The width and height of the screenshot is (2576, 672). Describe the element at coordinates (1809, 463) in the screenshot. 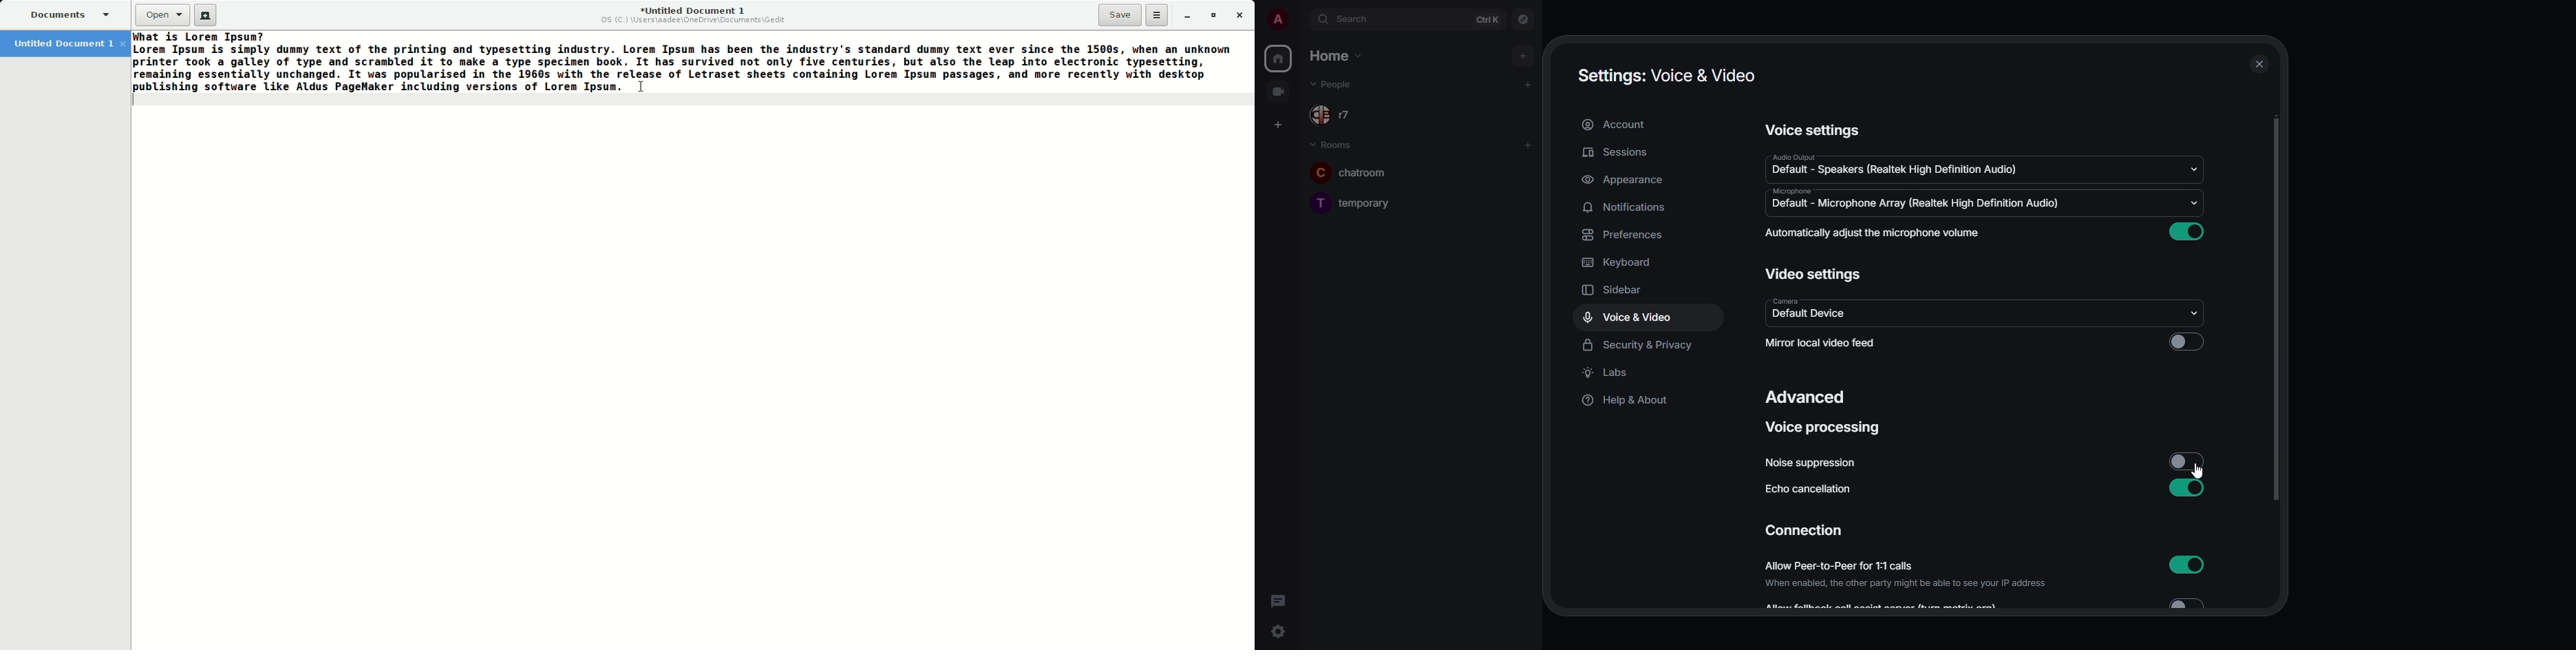

I see `noise suppression` at that location.